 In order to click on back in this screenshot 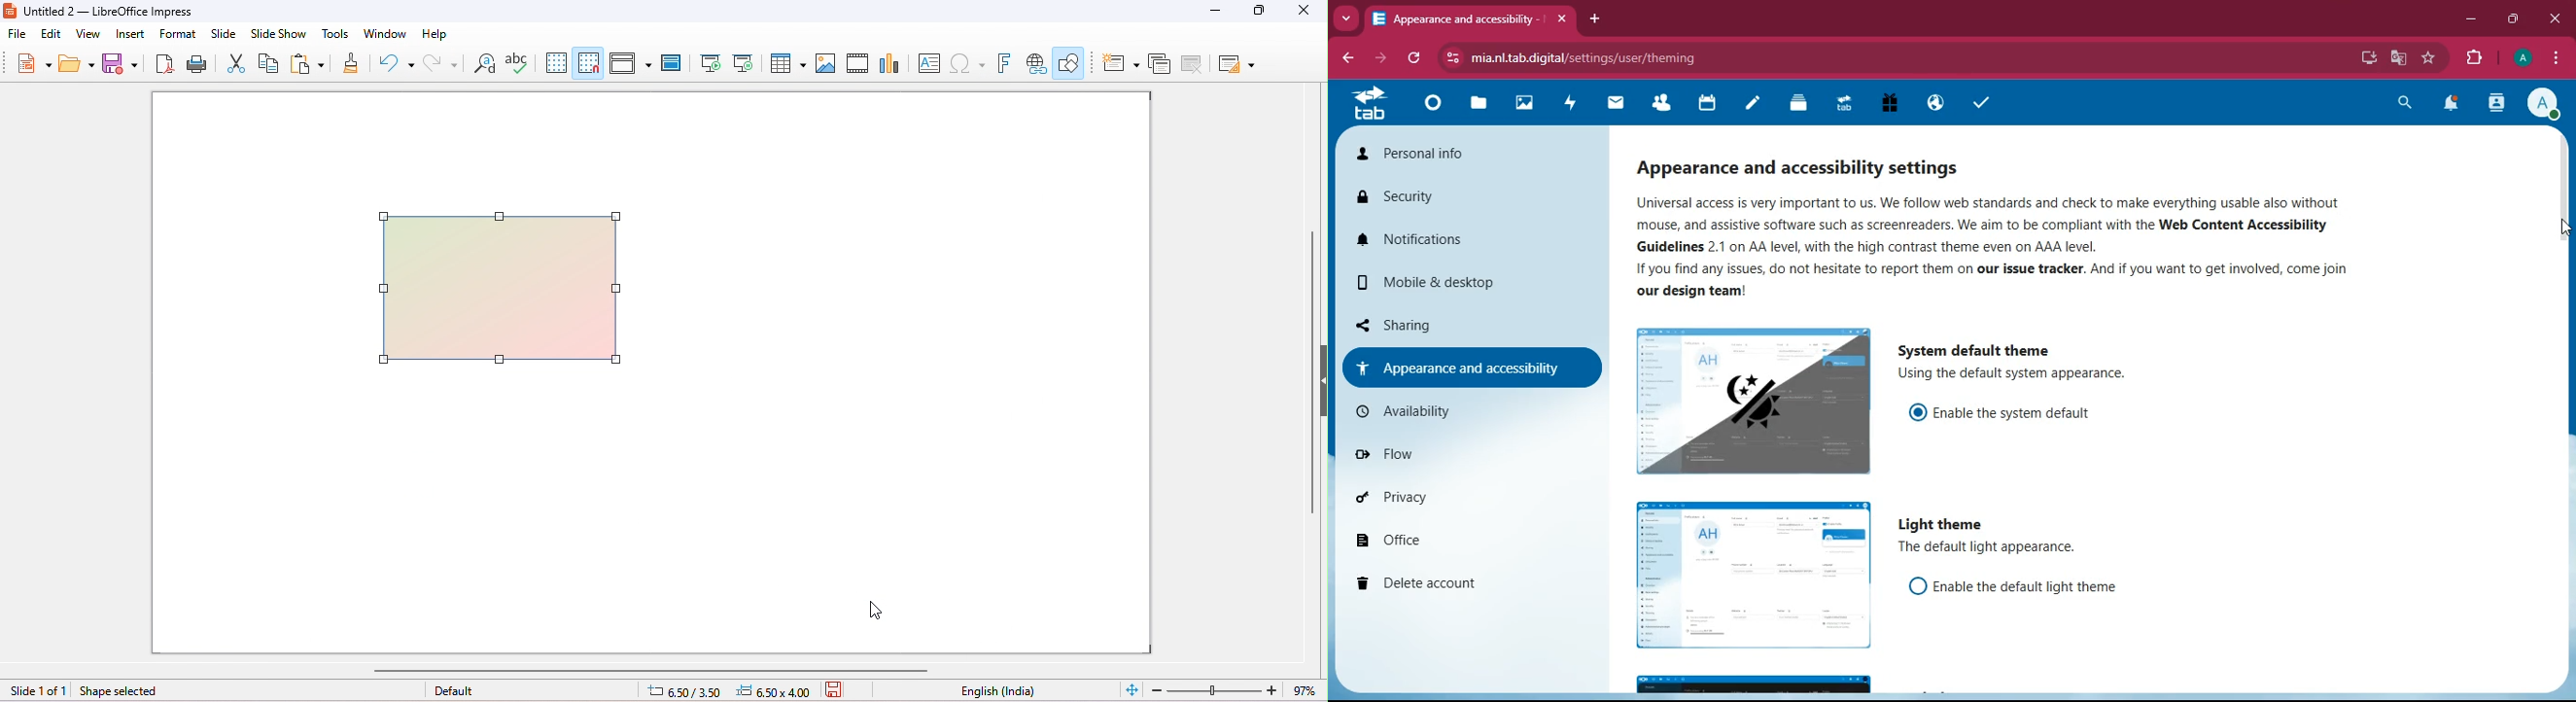, I will do `click(1342, 58)`.